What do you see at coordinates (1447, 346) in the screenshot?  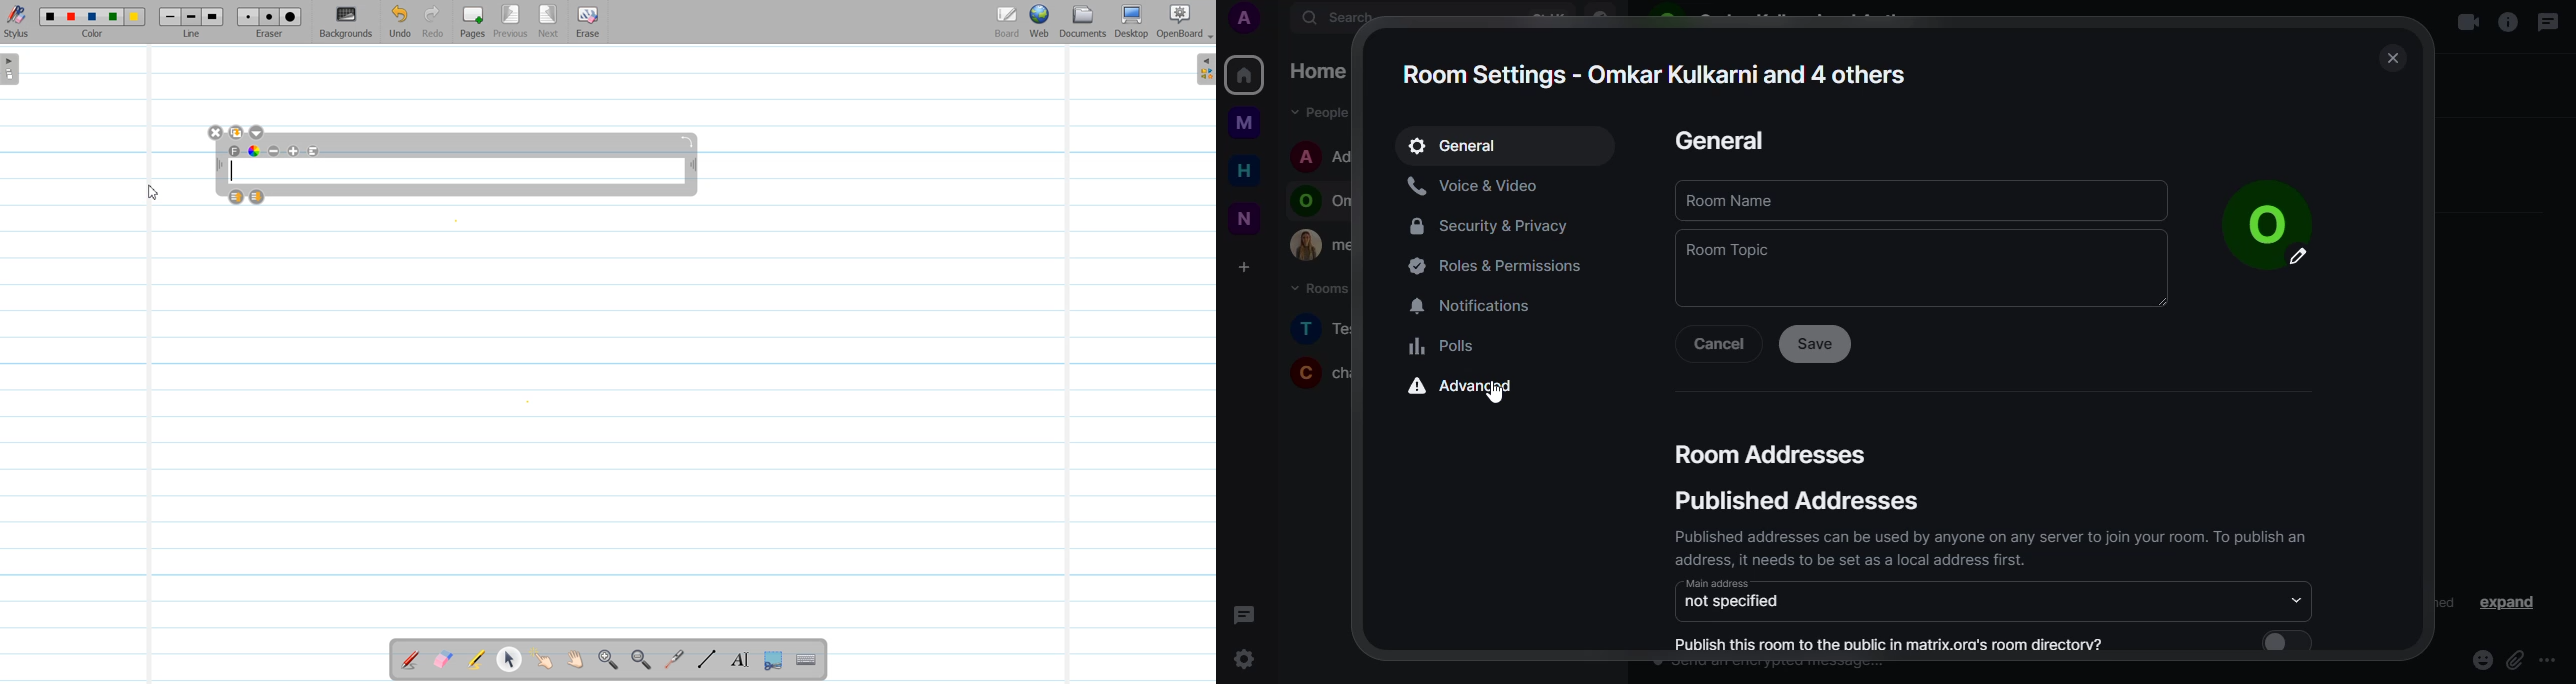 I see `polls` at bounding box center [1447, 346].